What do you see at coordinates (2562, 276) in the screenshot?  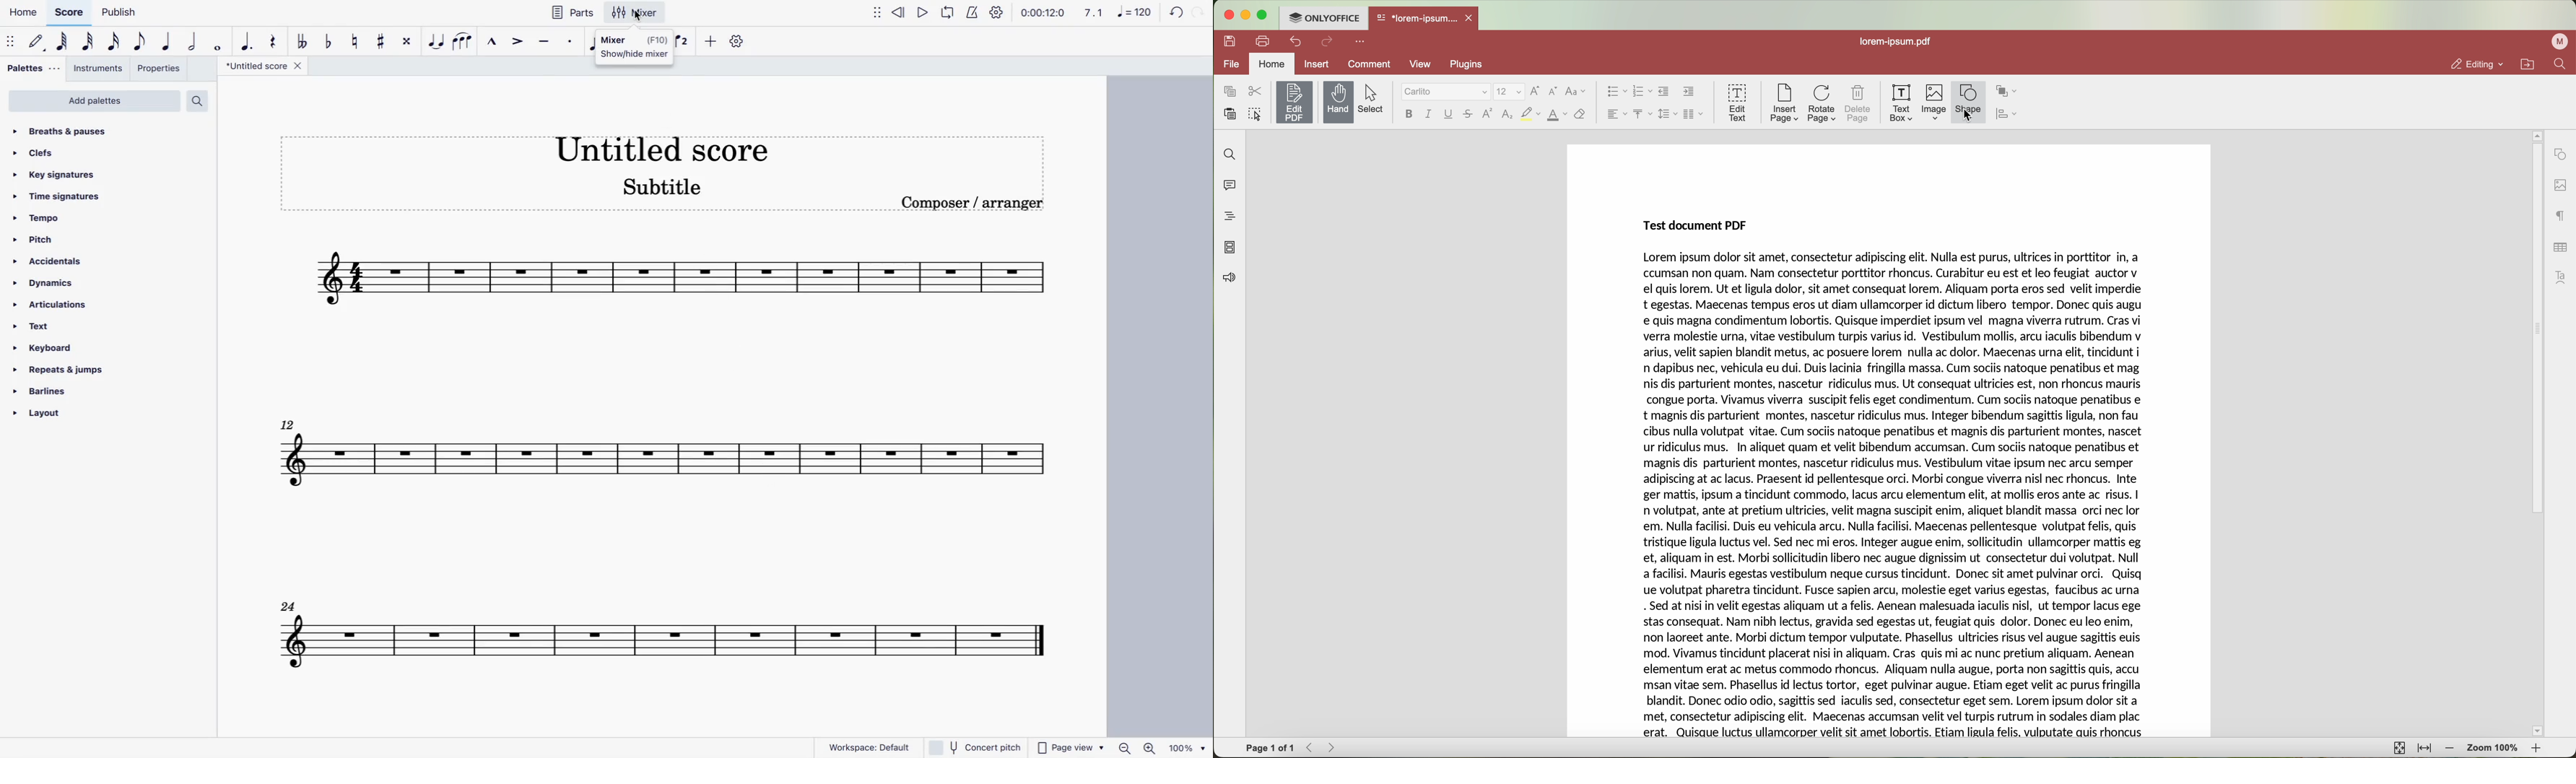 I see `Text Art settings` at bounding box center [2562, 276].